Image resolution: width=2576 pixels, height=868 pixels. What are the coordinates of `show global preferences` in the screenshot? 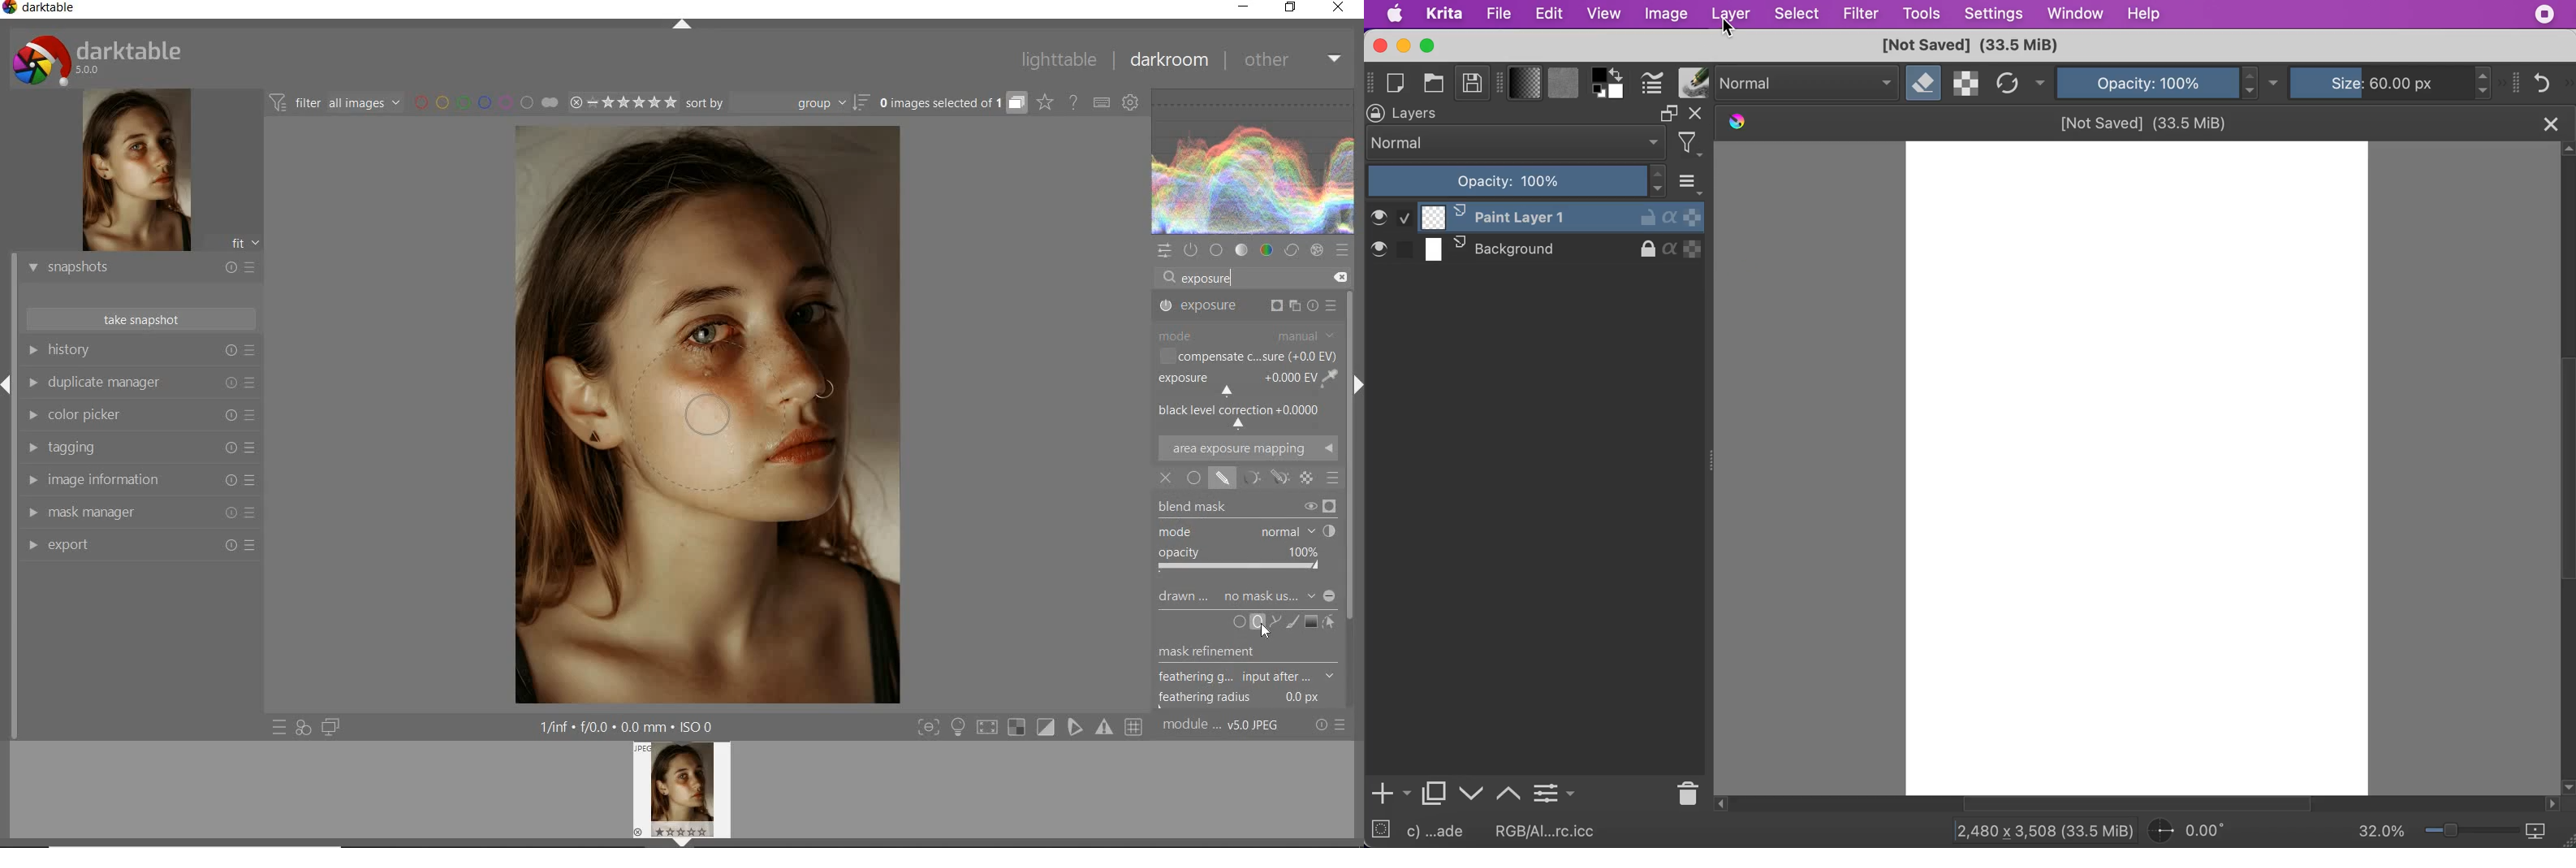 It's located at (1131, 104).